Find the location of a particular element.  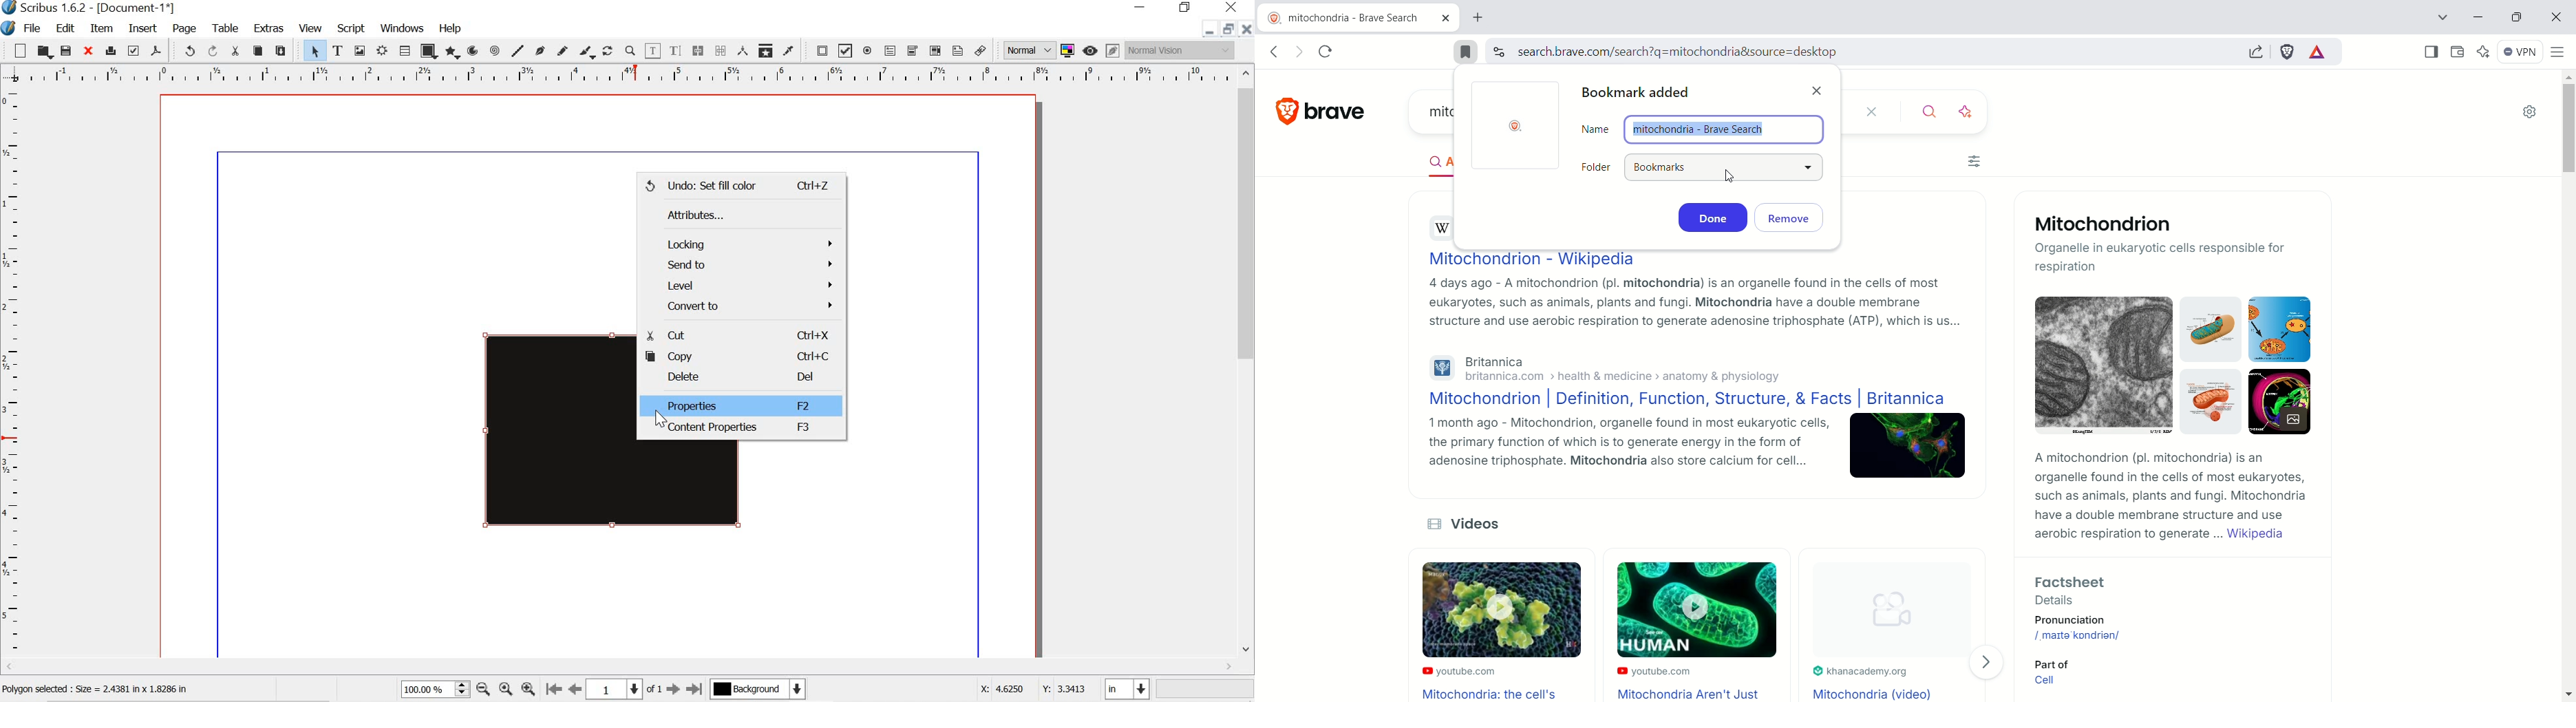

extras is located at coordinates (268, 29).